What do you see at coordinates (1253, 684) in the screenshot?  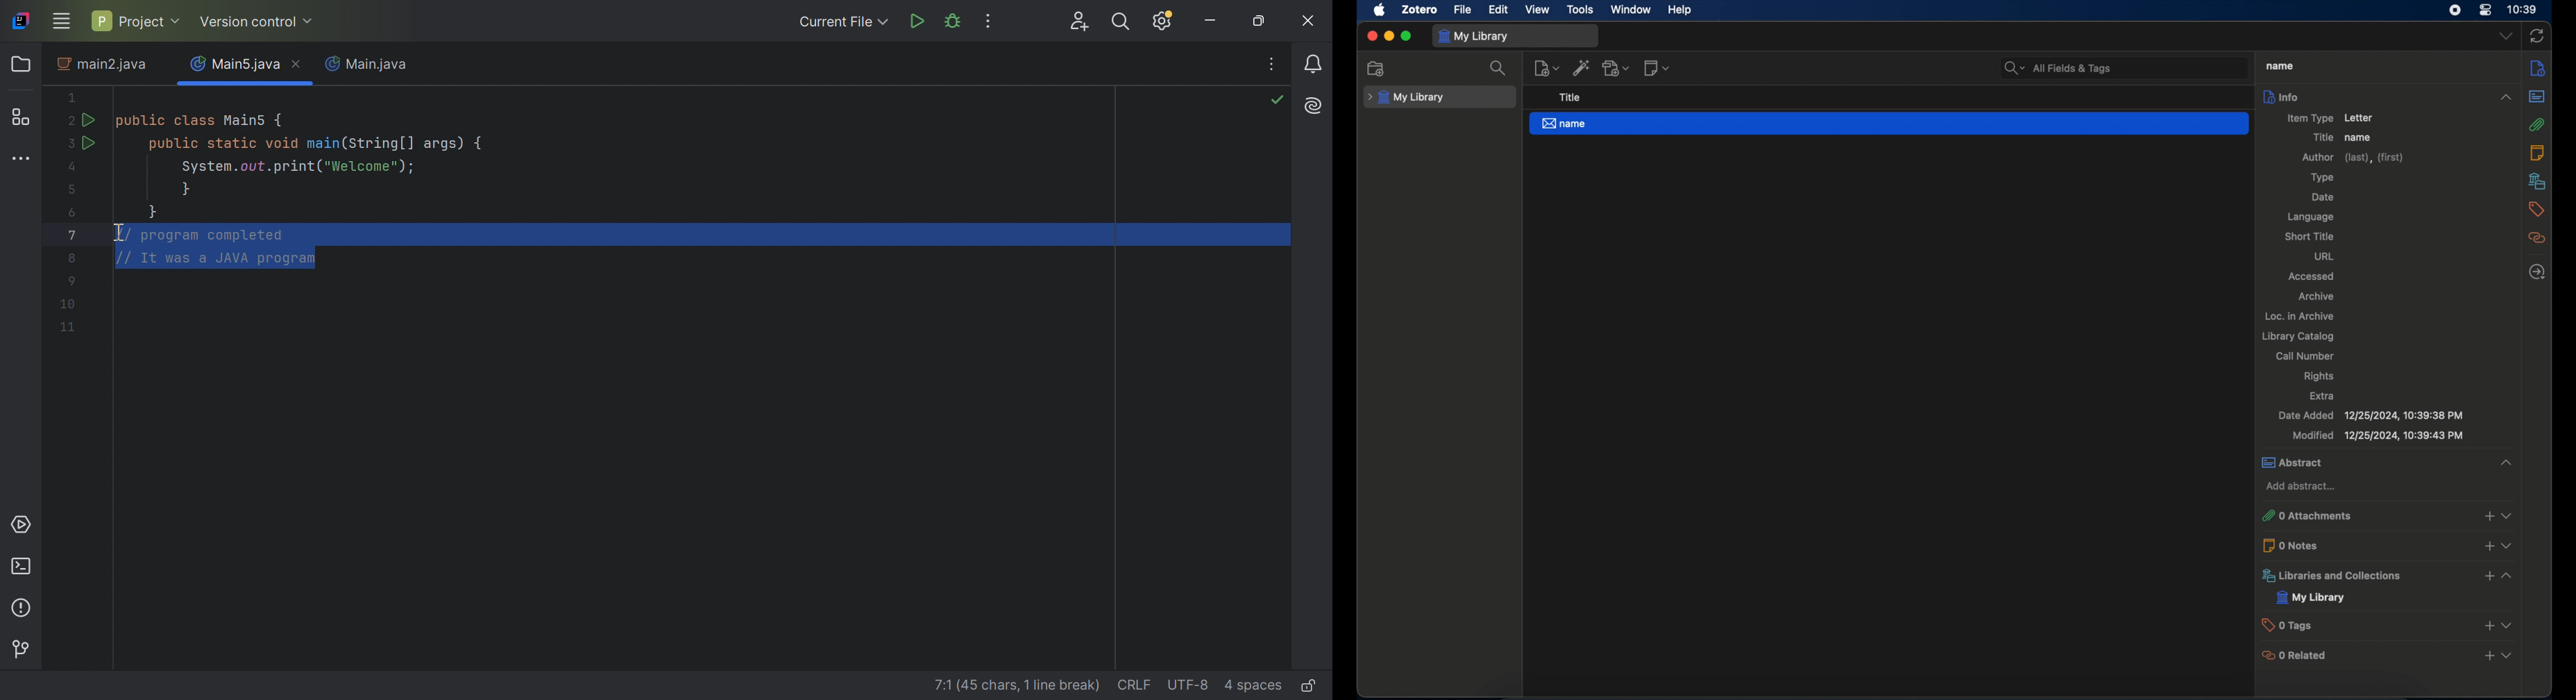 I see `4 spaces(Indent)` at bounding box center [1253, 684].